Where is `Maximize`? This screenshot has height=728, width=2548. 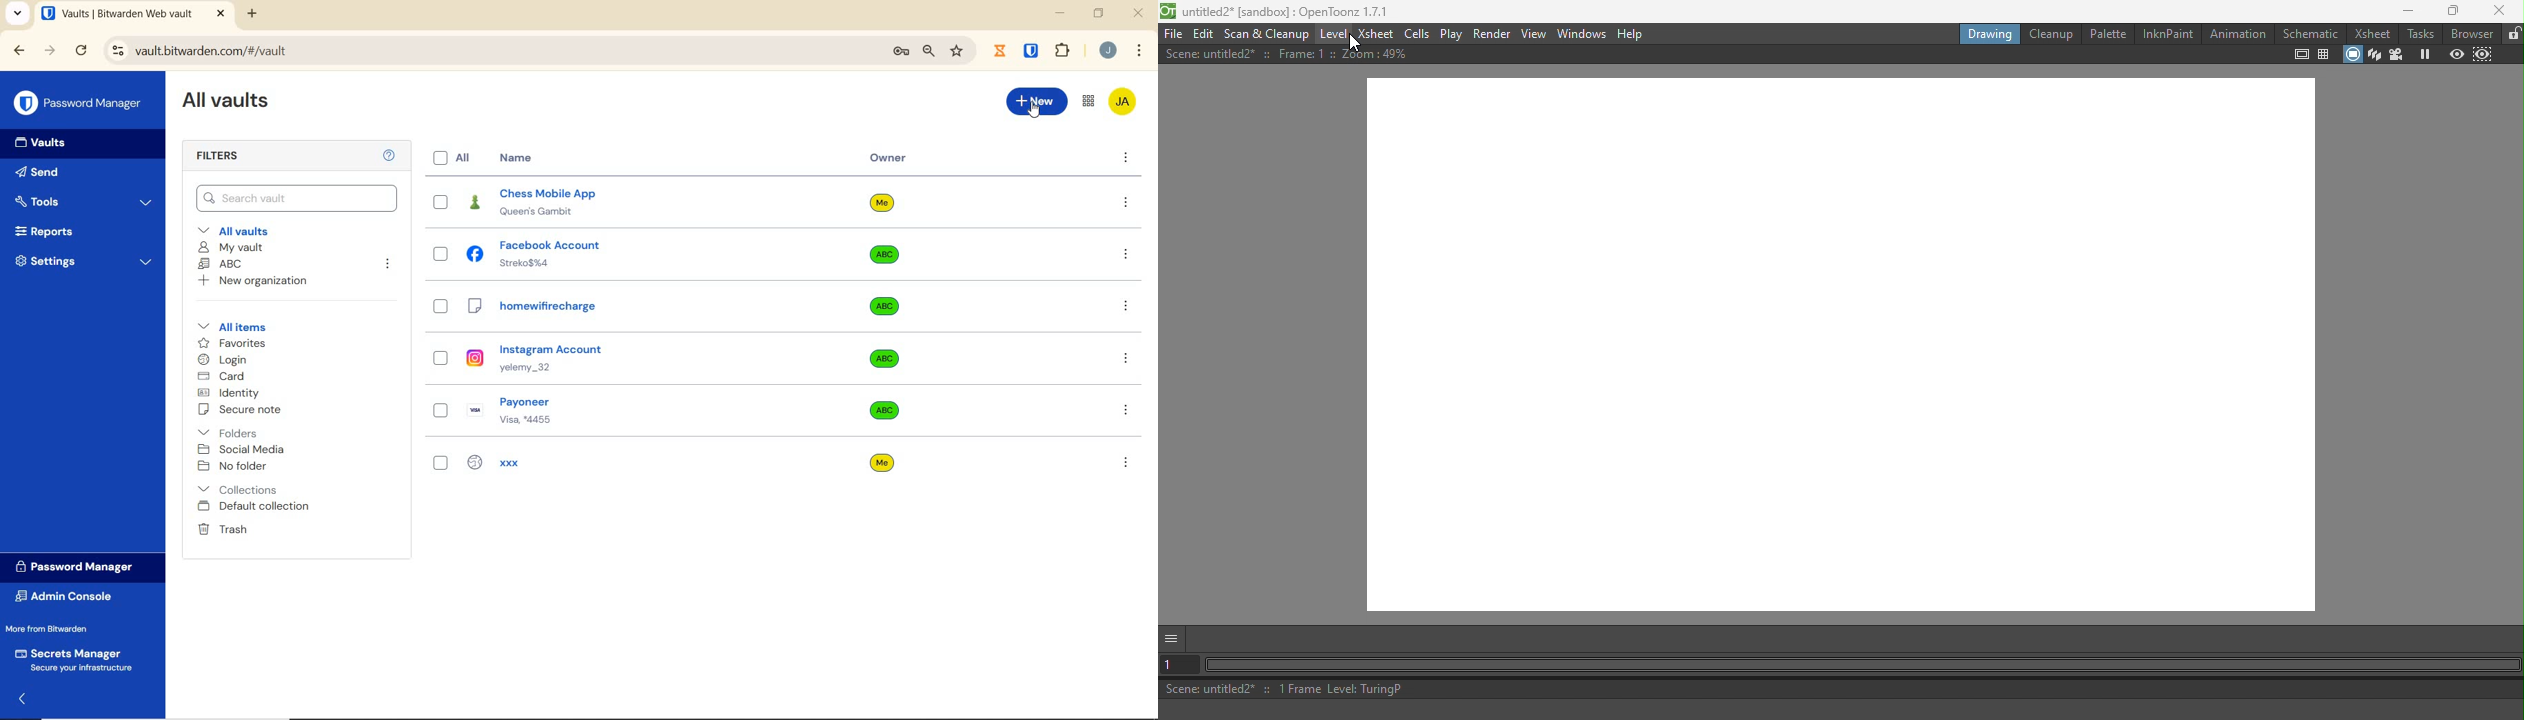
Maximize is located at coordinates (2449, 12).